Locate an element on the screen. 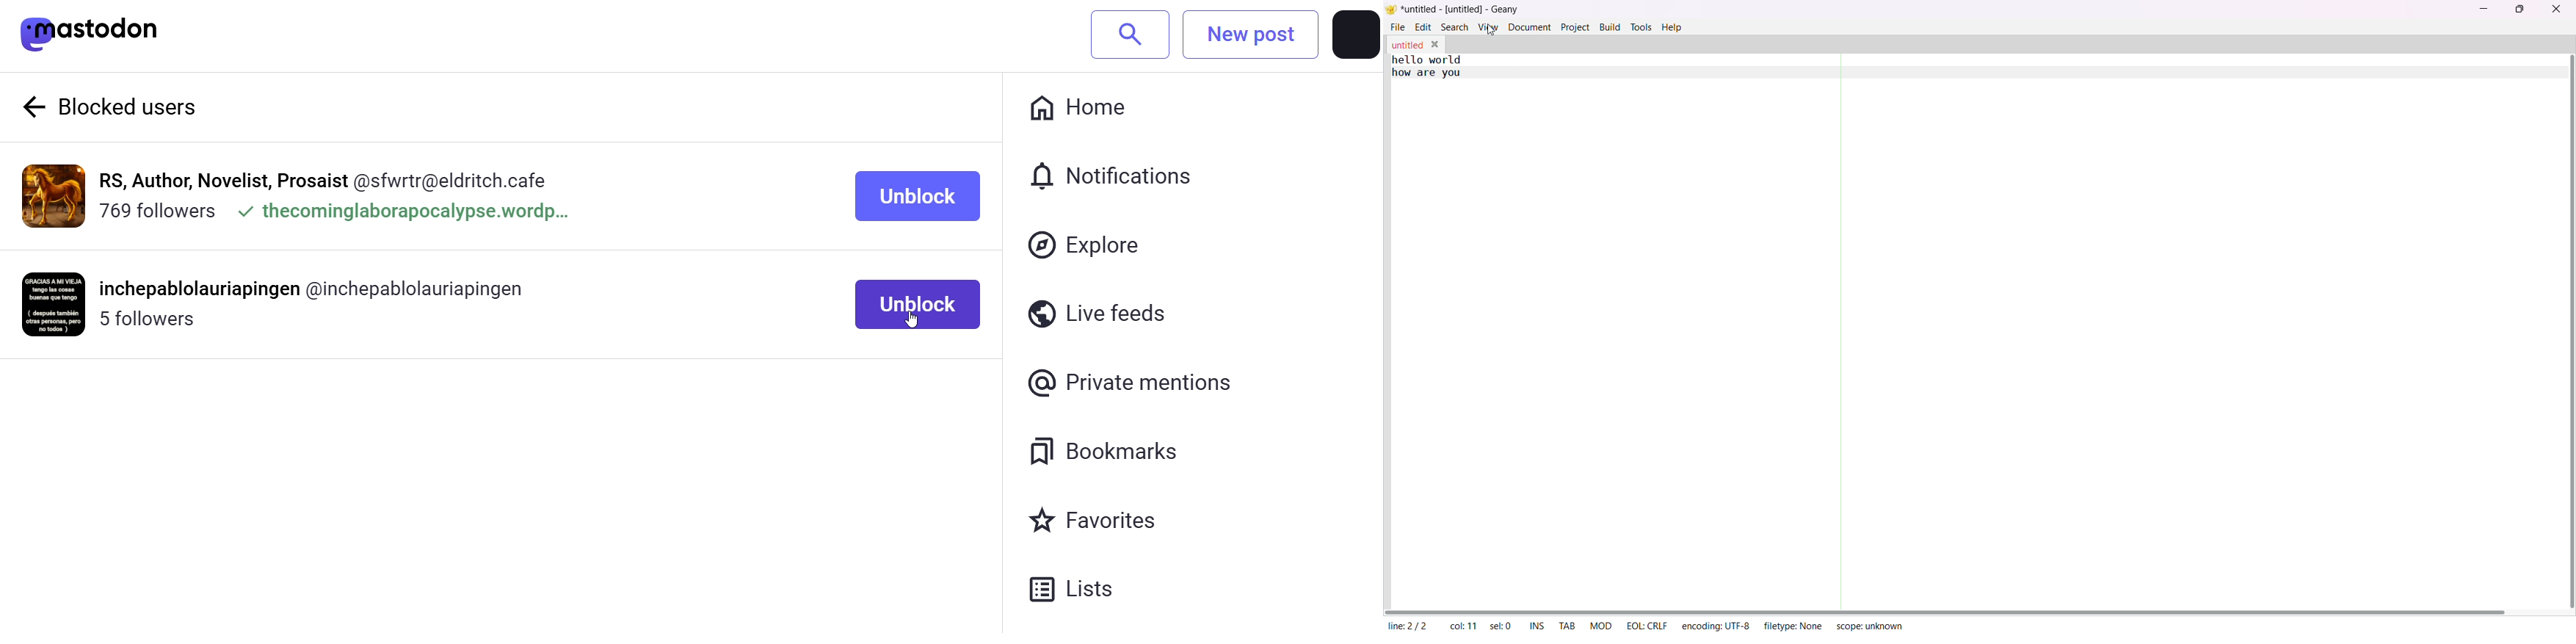  help is located at coordinates (1672, 28).